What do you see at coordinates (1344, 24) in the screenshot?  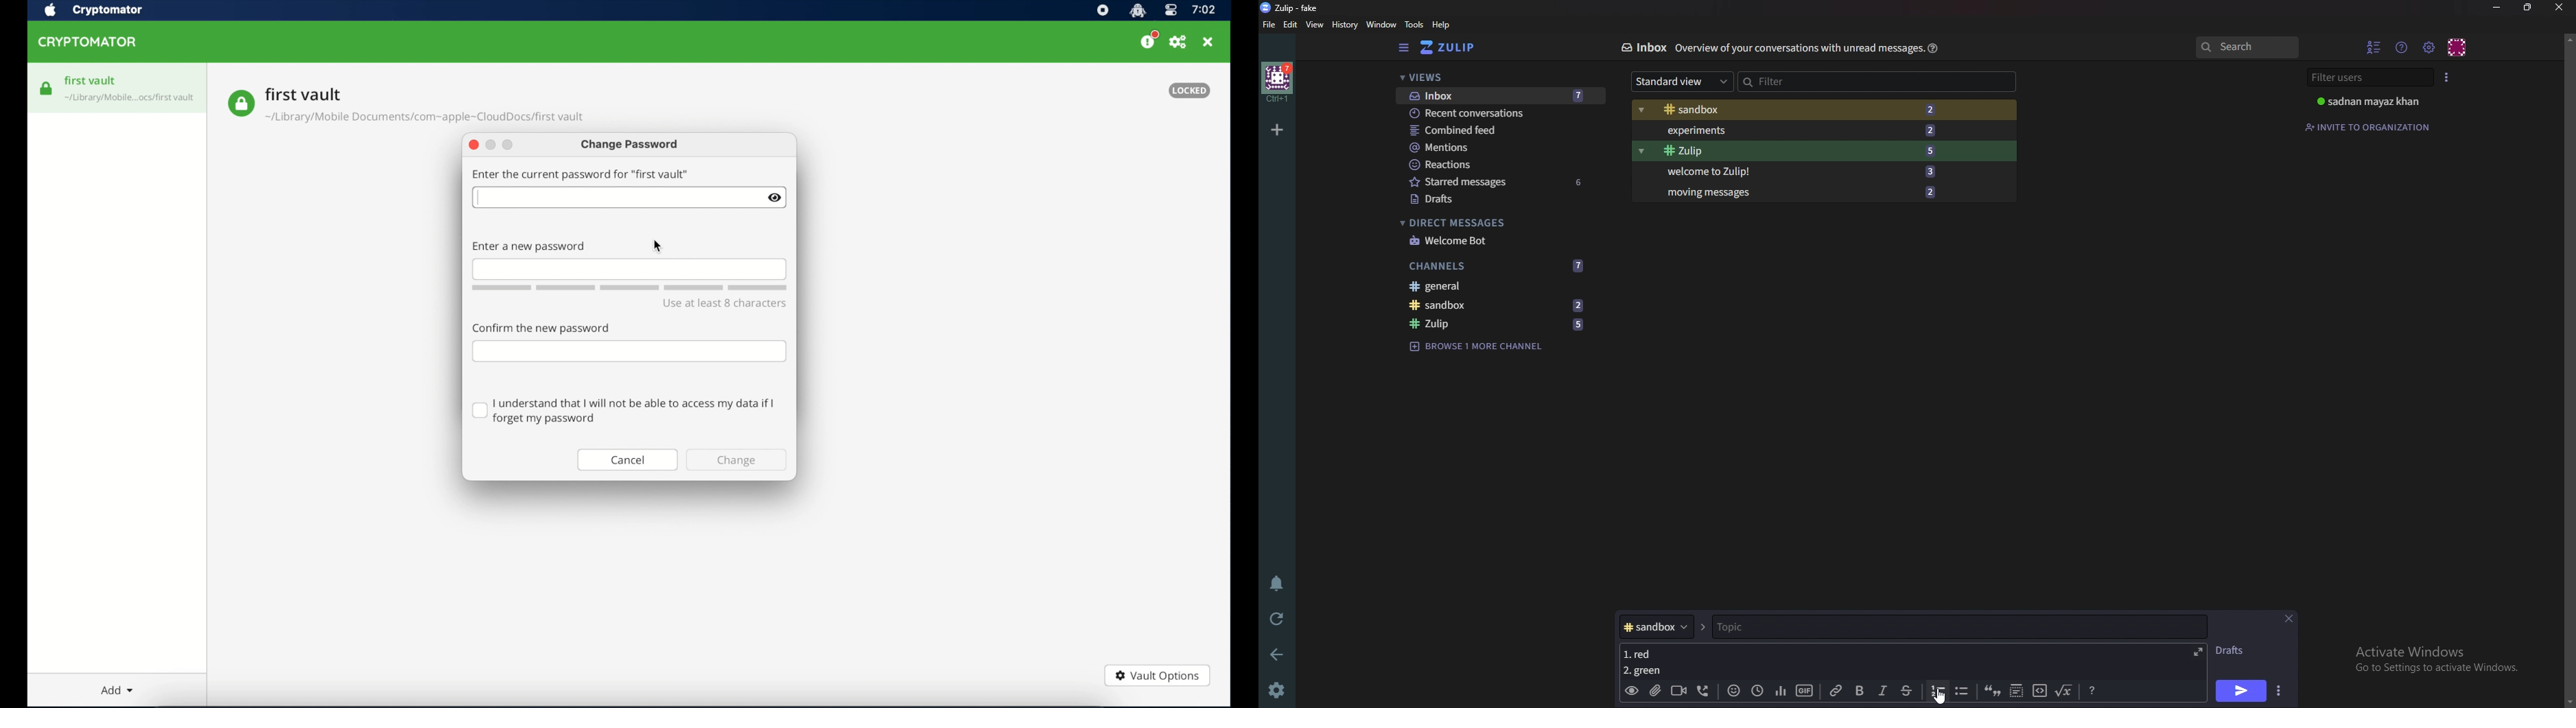 I see `History` at bounding box center [1344, 24].